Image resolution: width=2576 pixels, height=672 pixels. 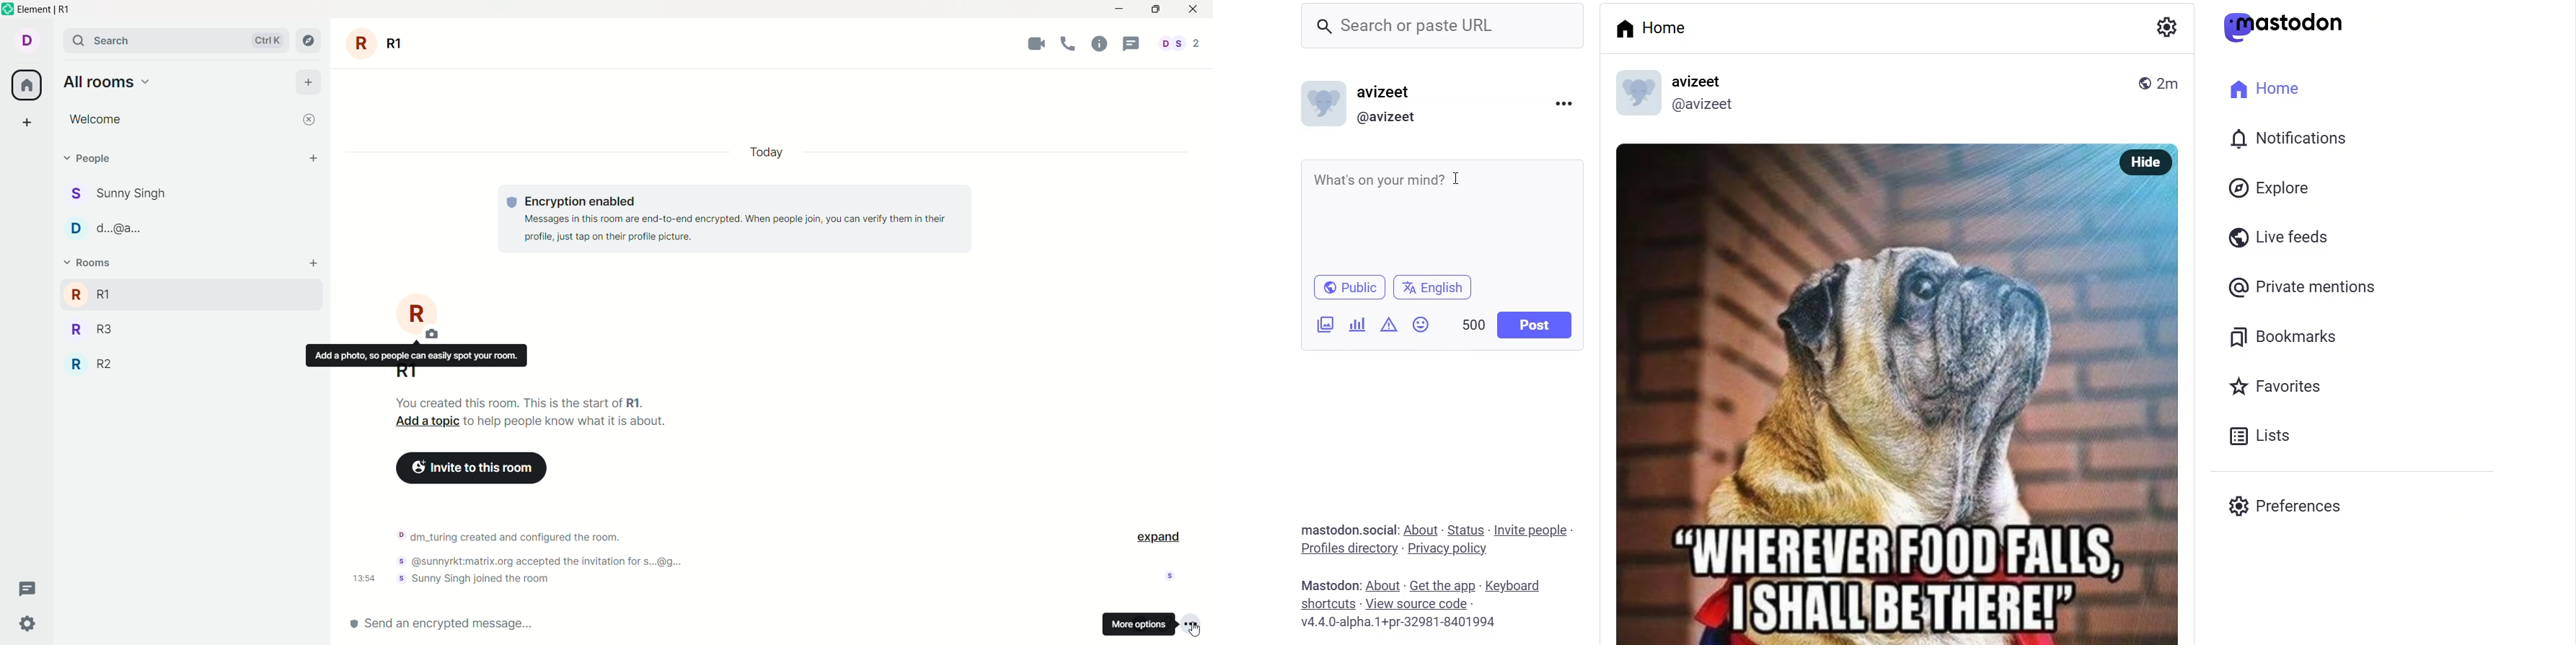 What do you see at coordinates (27, 122) in the screenshot?
I see `create a space` at bounding box center [27, 122].